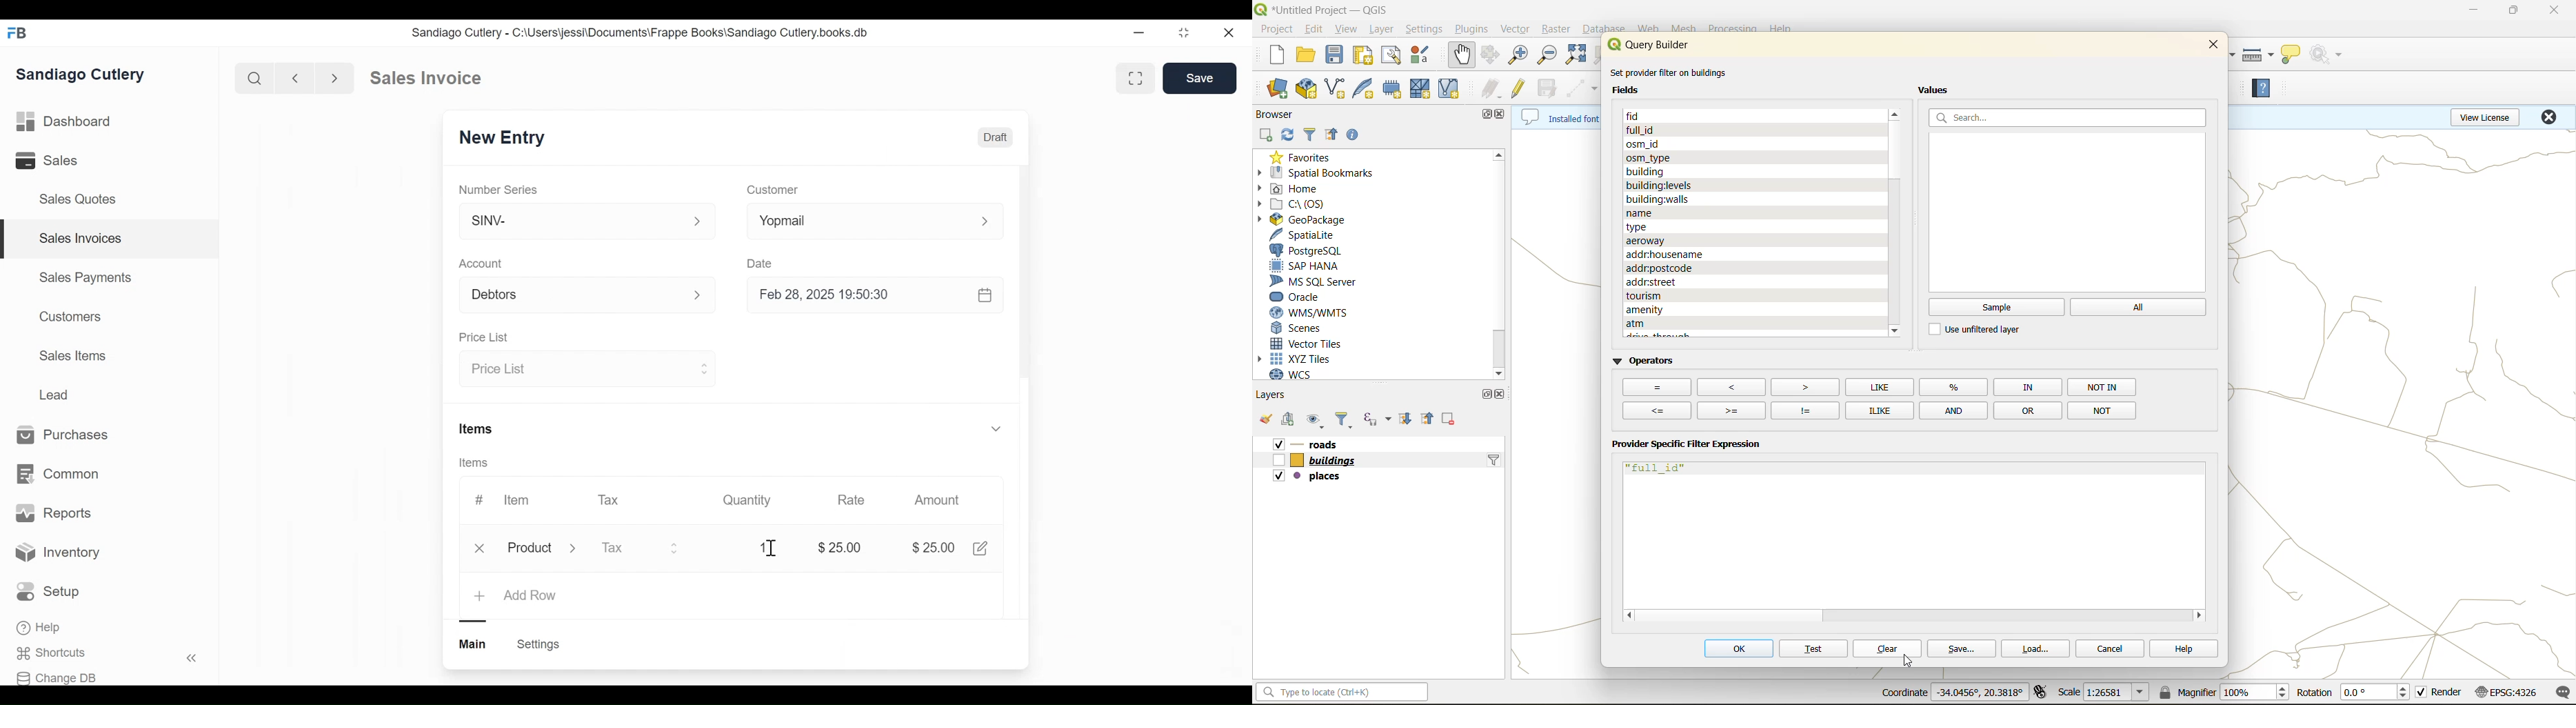 The image size is (2576, 728). Describe the element at coordinates (425, 78) in the screenshot. I see `Sales Invoice` at that location.